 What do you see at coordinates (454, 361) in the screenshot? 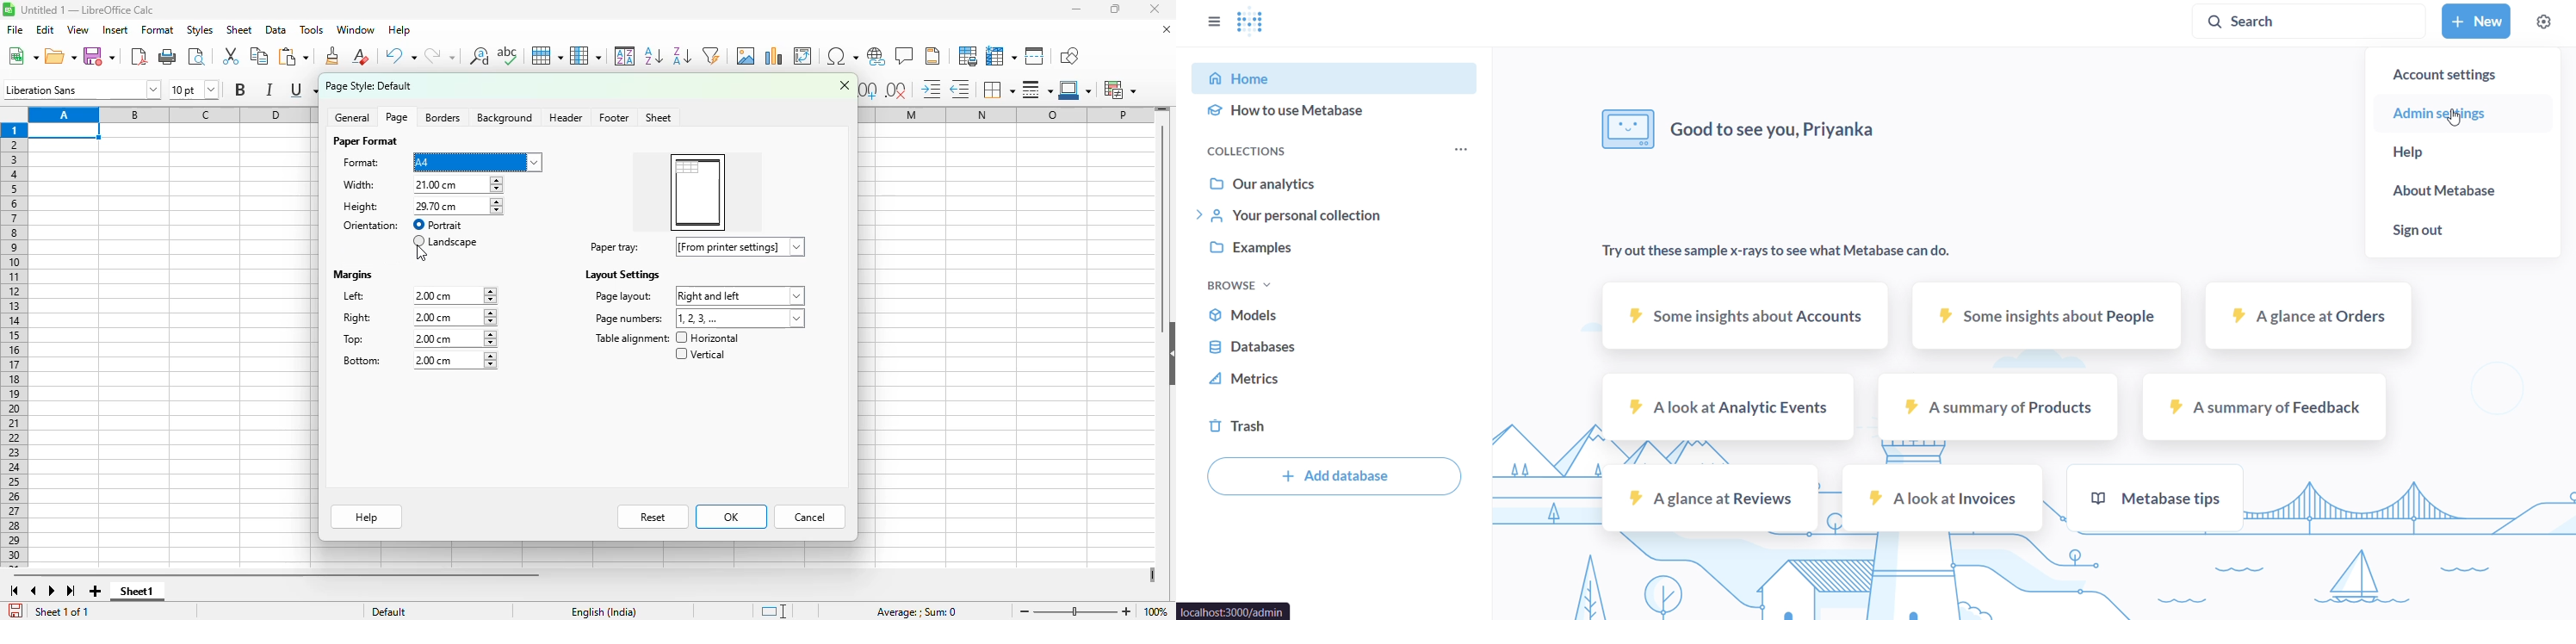
I see `2.00 cm` at bounding box center [454, 361].